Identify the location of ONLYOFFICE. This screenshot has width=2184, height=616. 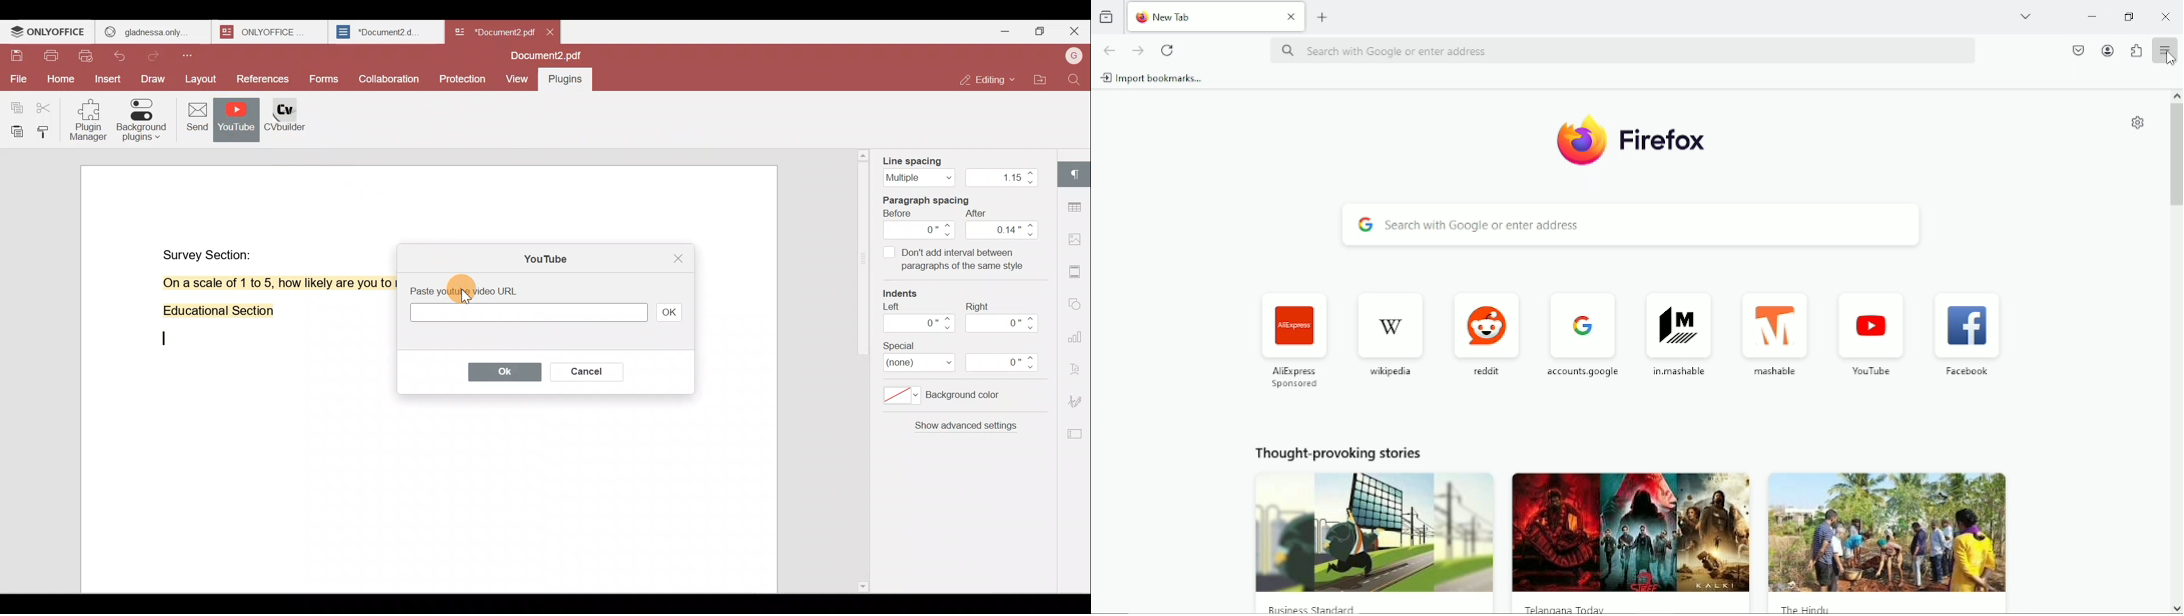
(272, 32).